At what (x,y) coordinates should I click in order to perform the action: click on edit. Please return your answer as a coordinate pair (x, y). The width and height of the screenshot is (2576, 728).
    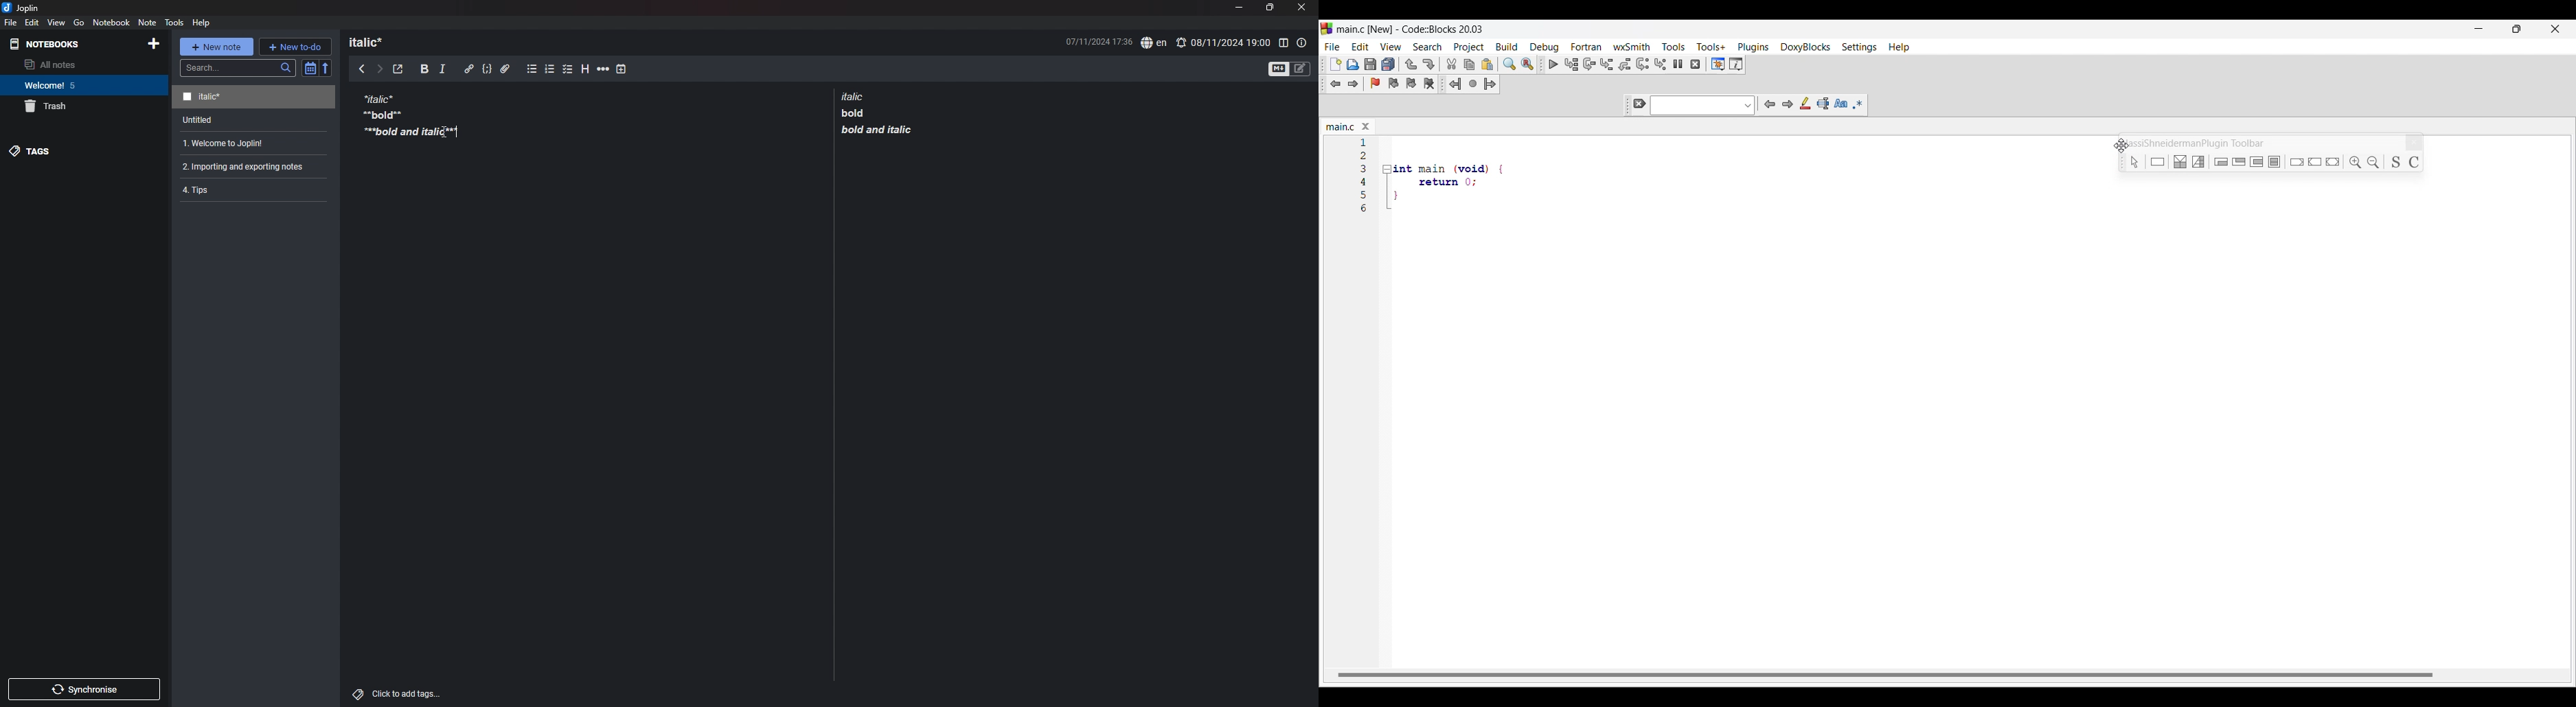
    Looking at the image, I should click on (32, 22).